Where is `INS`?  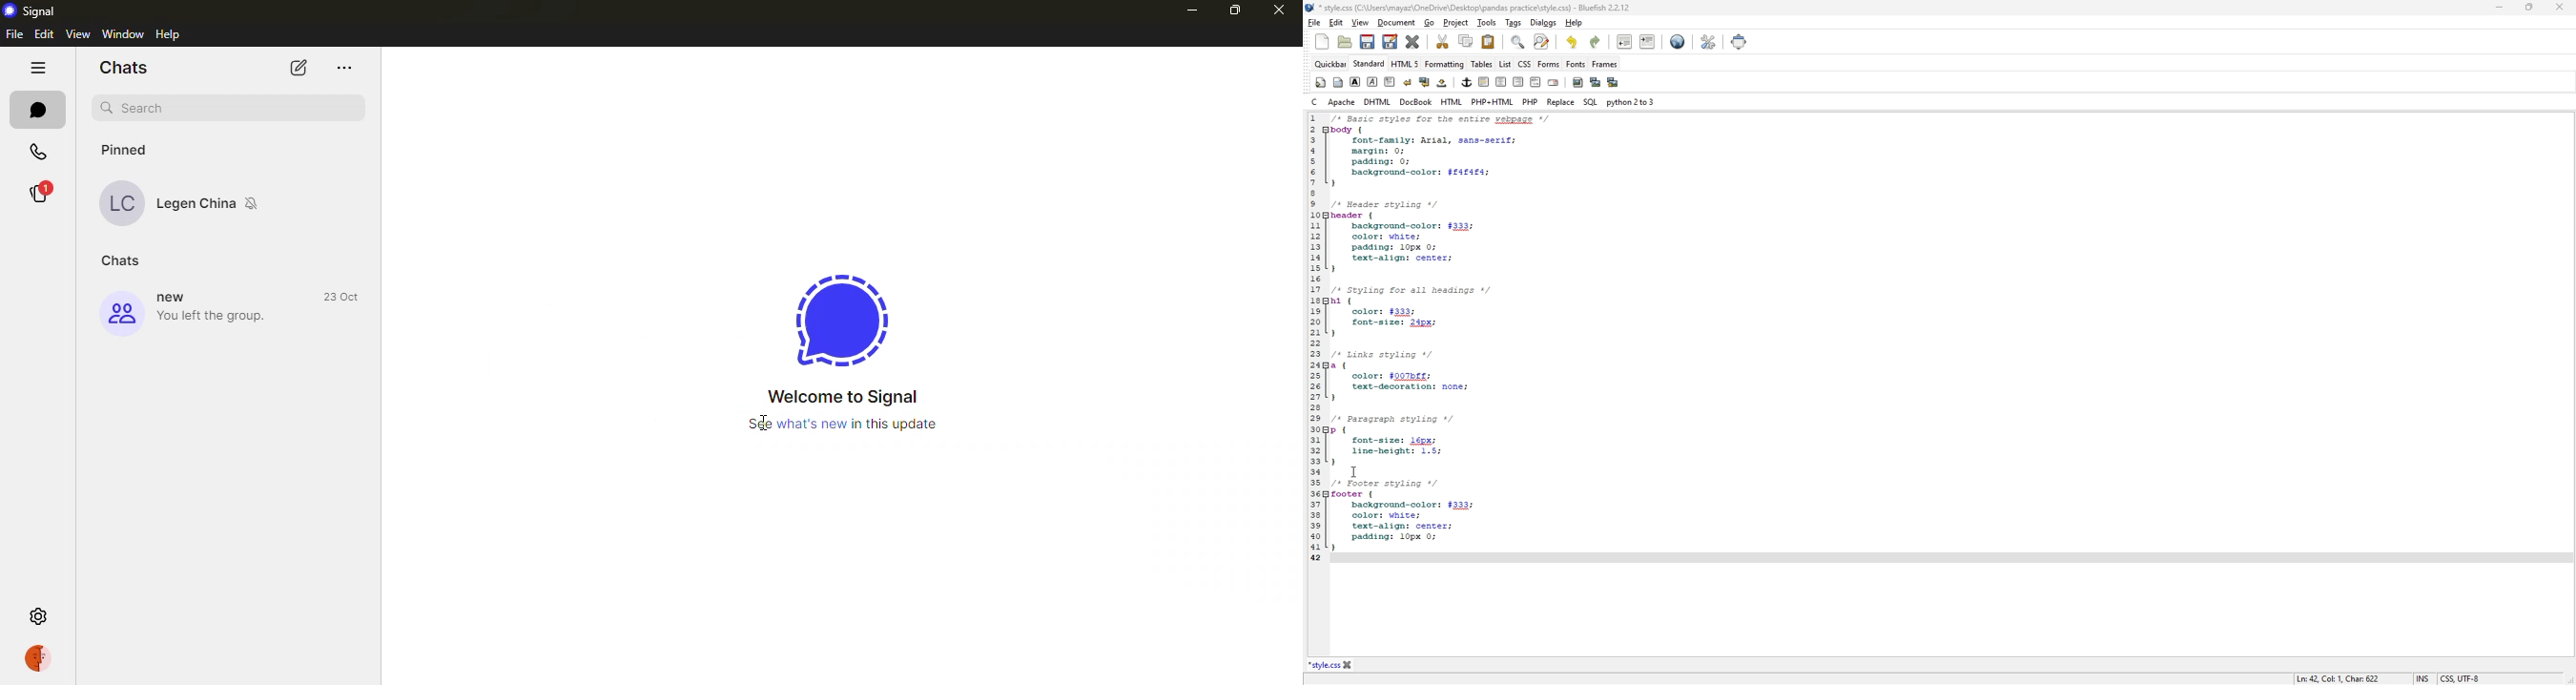 INS is located at coordinates (2422, 677).